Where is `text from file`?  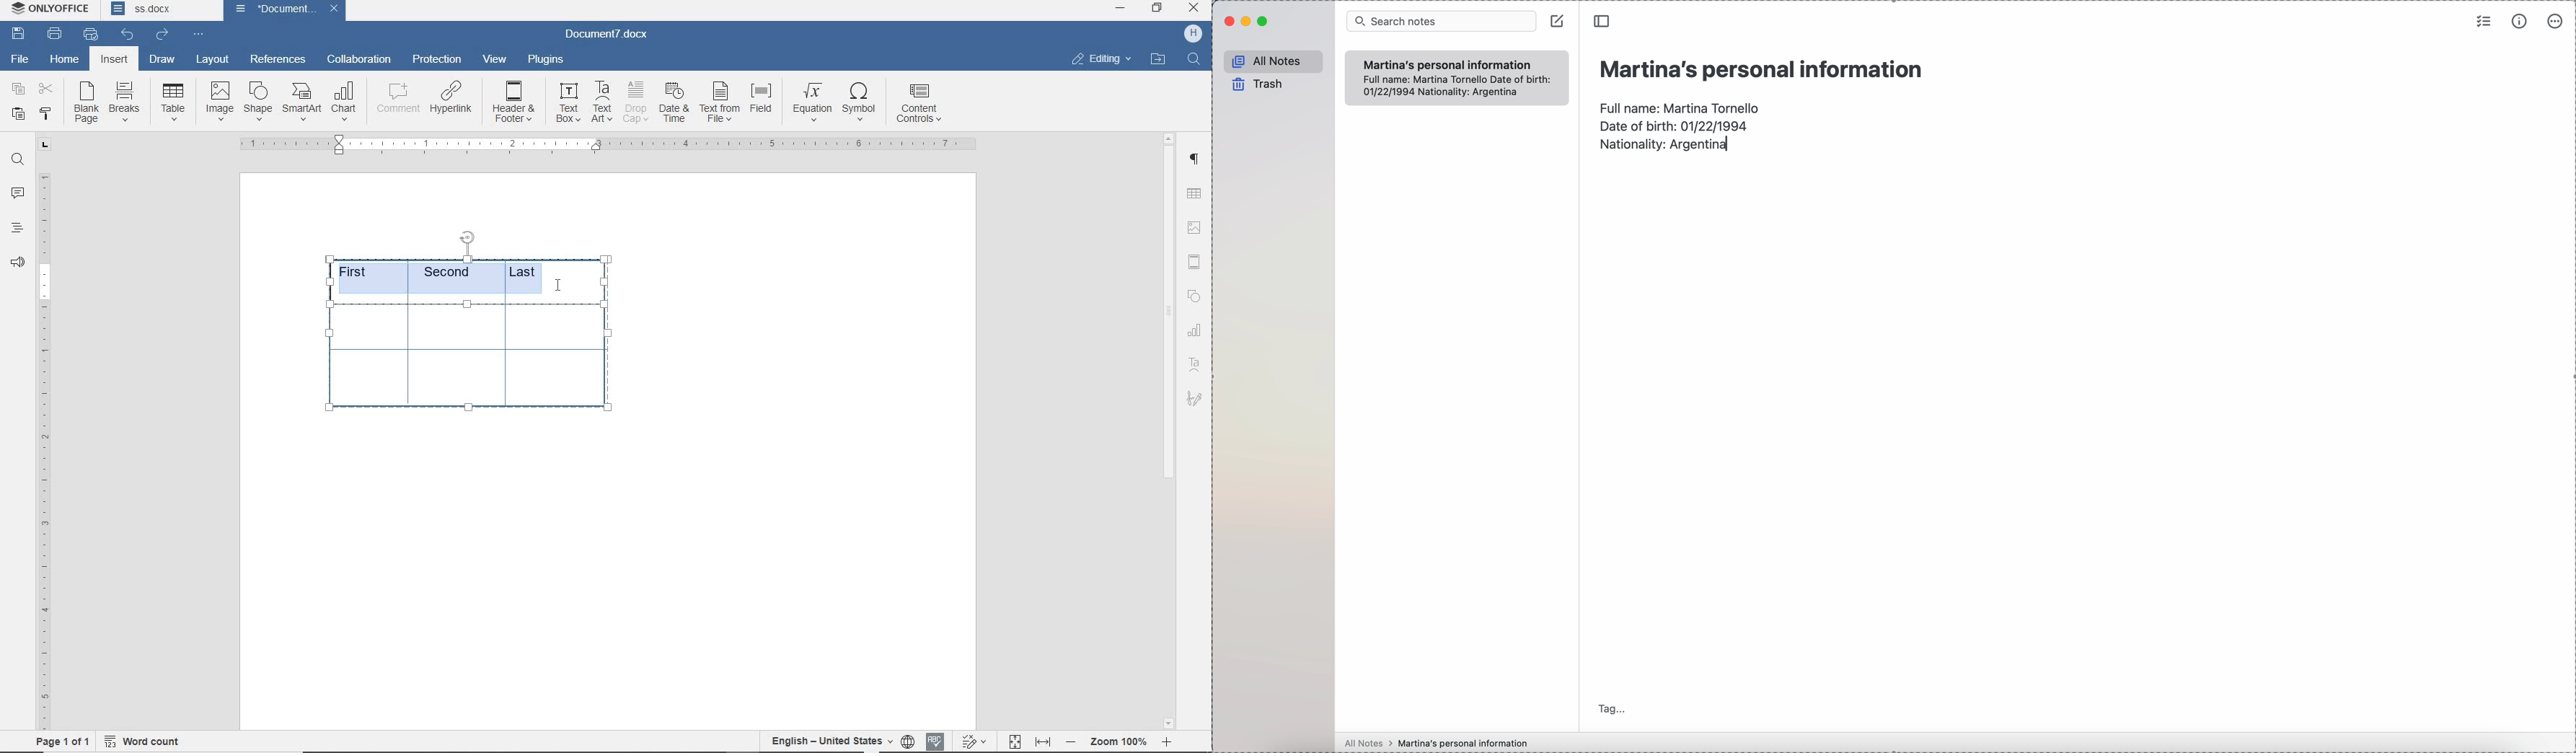 text from file is located at coordinates (720, 101).